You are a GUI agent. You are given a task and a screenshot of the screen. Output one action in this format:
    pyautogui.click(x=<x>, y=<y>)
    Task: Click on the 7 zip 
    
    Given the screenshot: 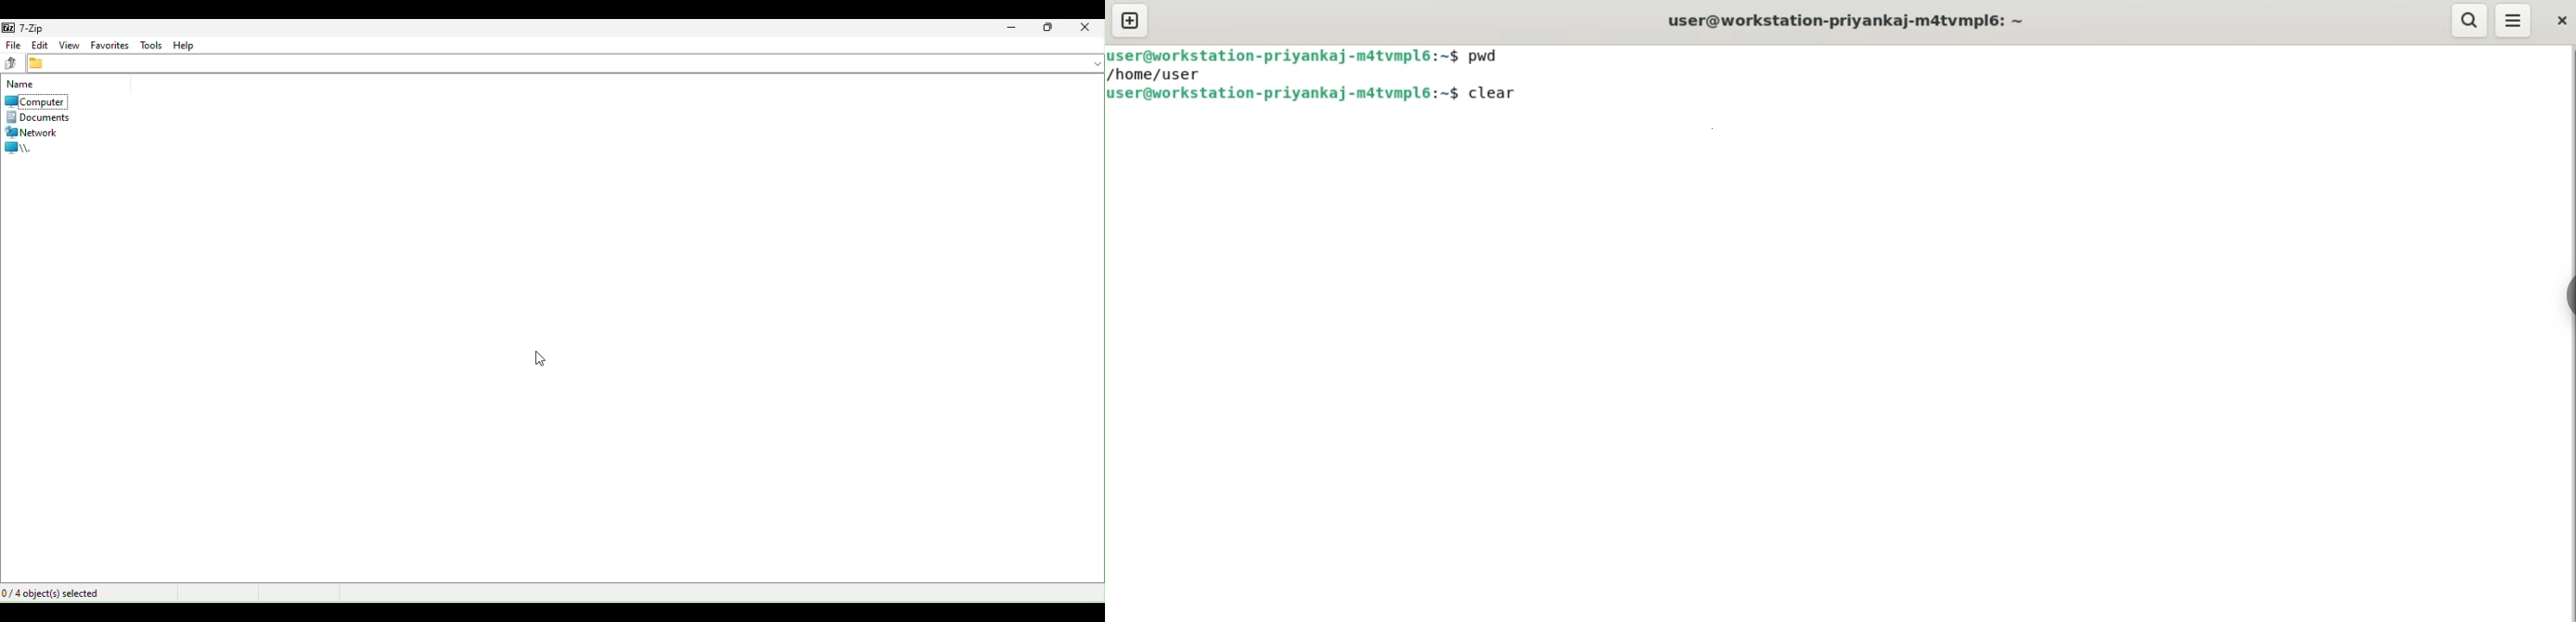 What is the action you would take?
    pyautogui.click(x=29, y=27)
    